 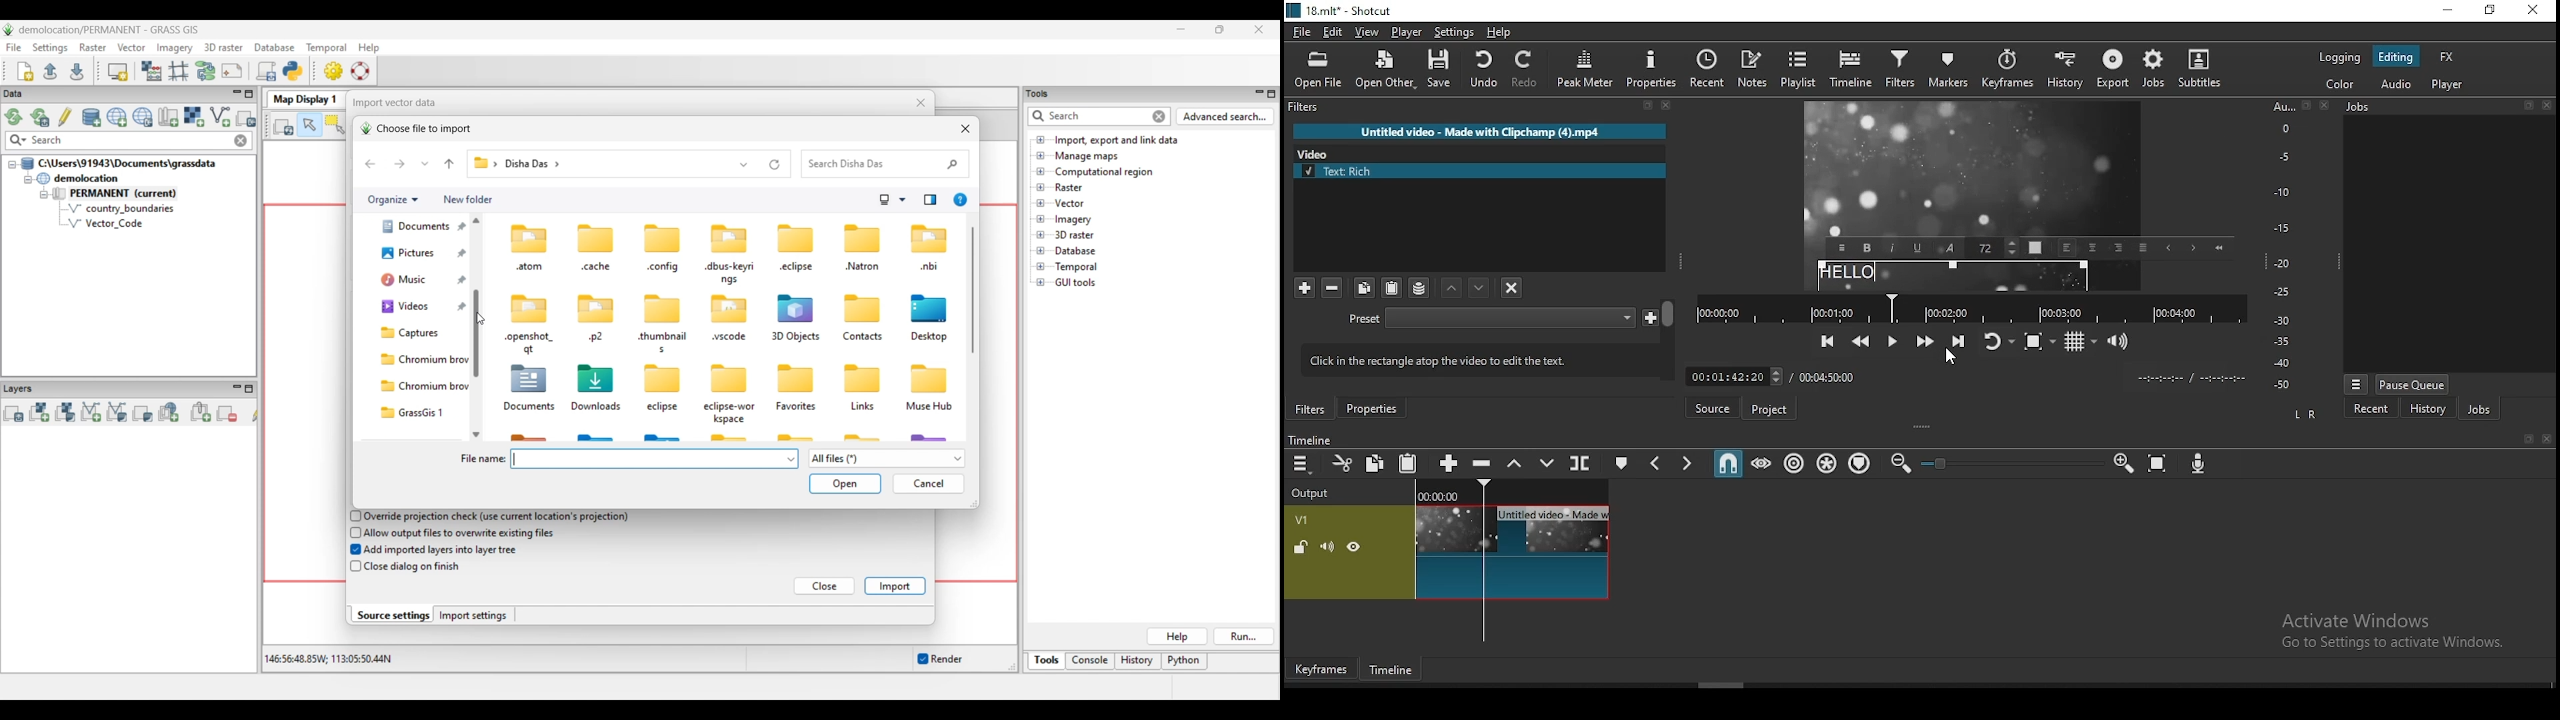 What do you see at coordinates (1311, 409) in the screenshot?
I see `filters` at bounding box center [1311, 409].